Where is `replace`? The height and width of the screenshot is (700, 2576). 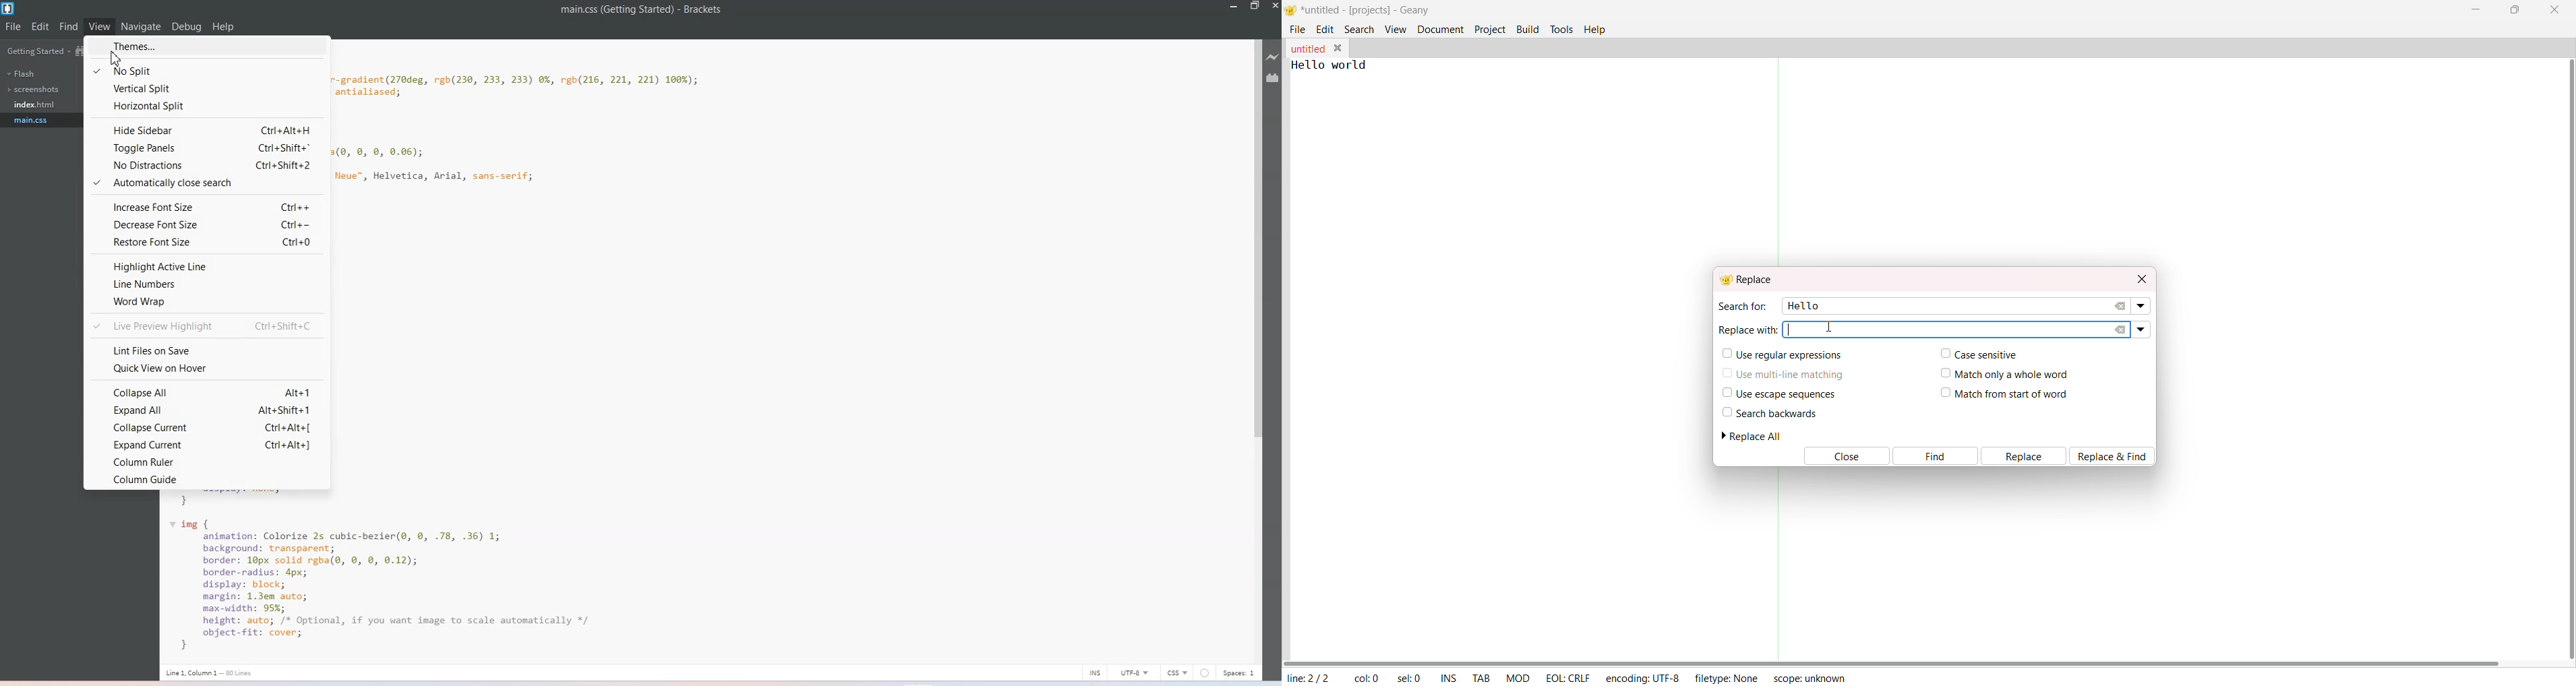 replace is located at coordinates (1749, 280).